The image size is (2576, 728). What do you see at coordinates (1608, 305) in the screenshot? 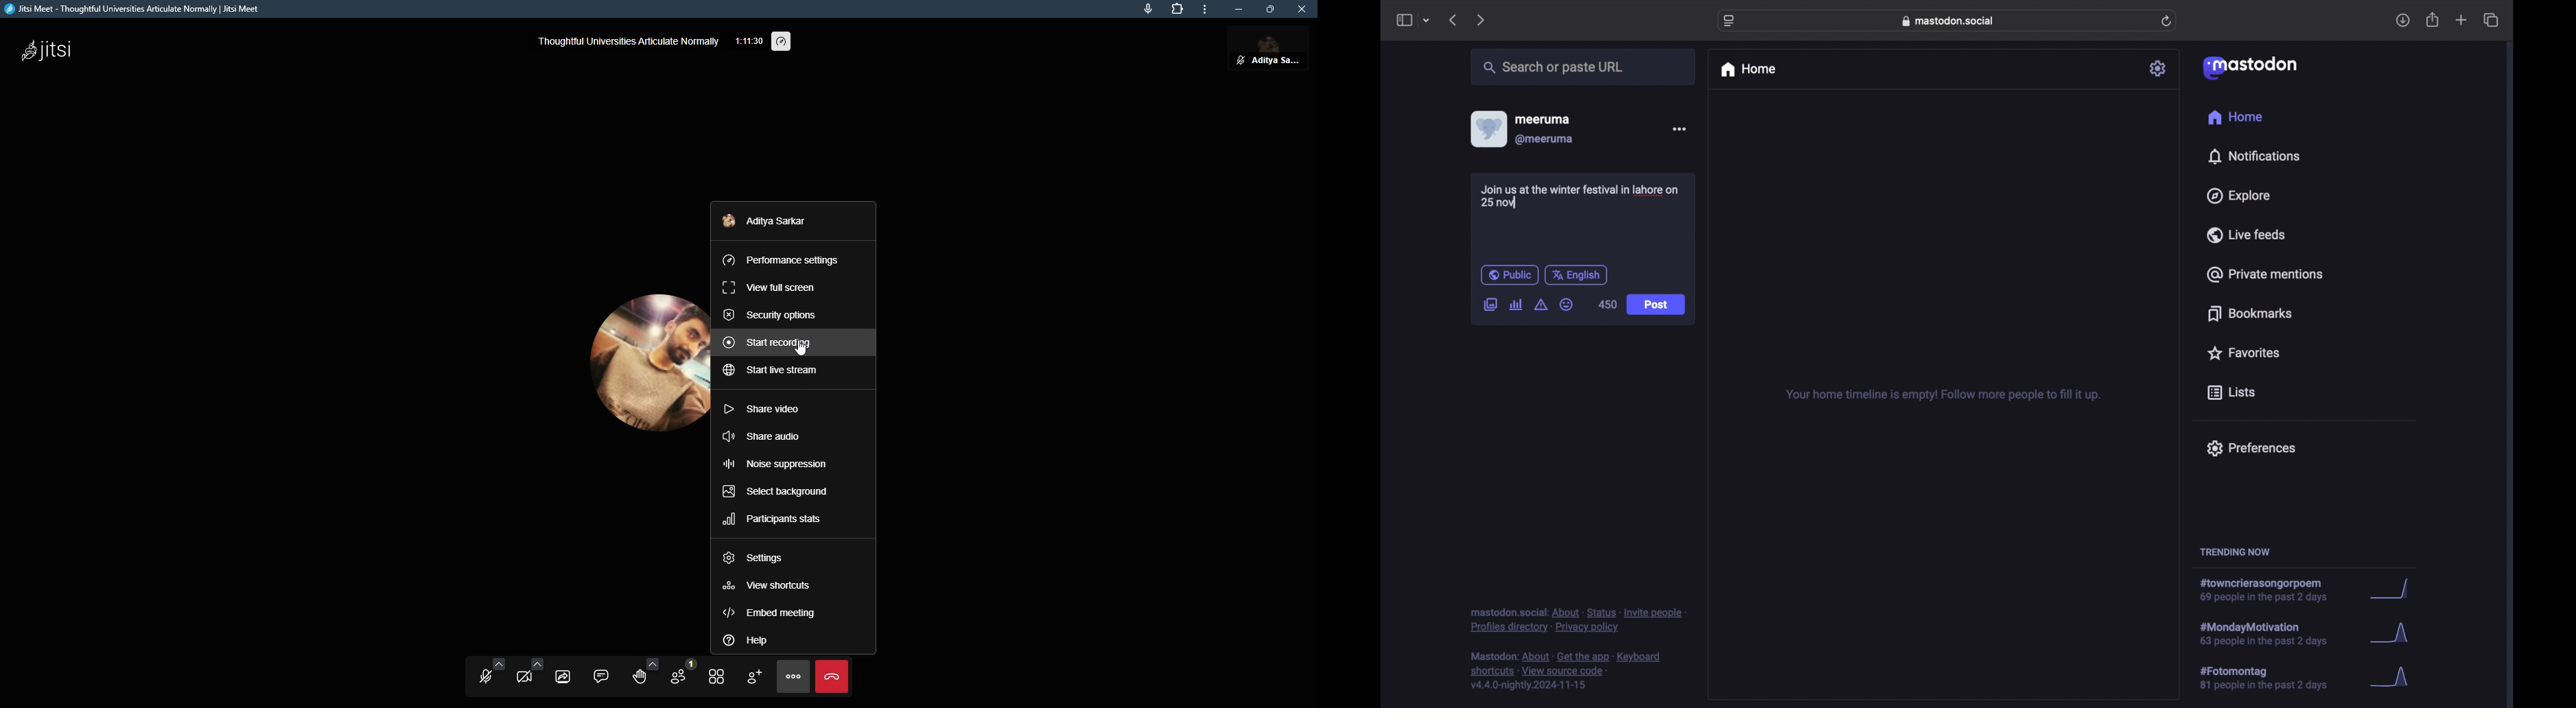
I see `450` at bounding box center [1608, 305].